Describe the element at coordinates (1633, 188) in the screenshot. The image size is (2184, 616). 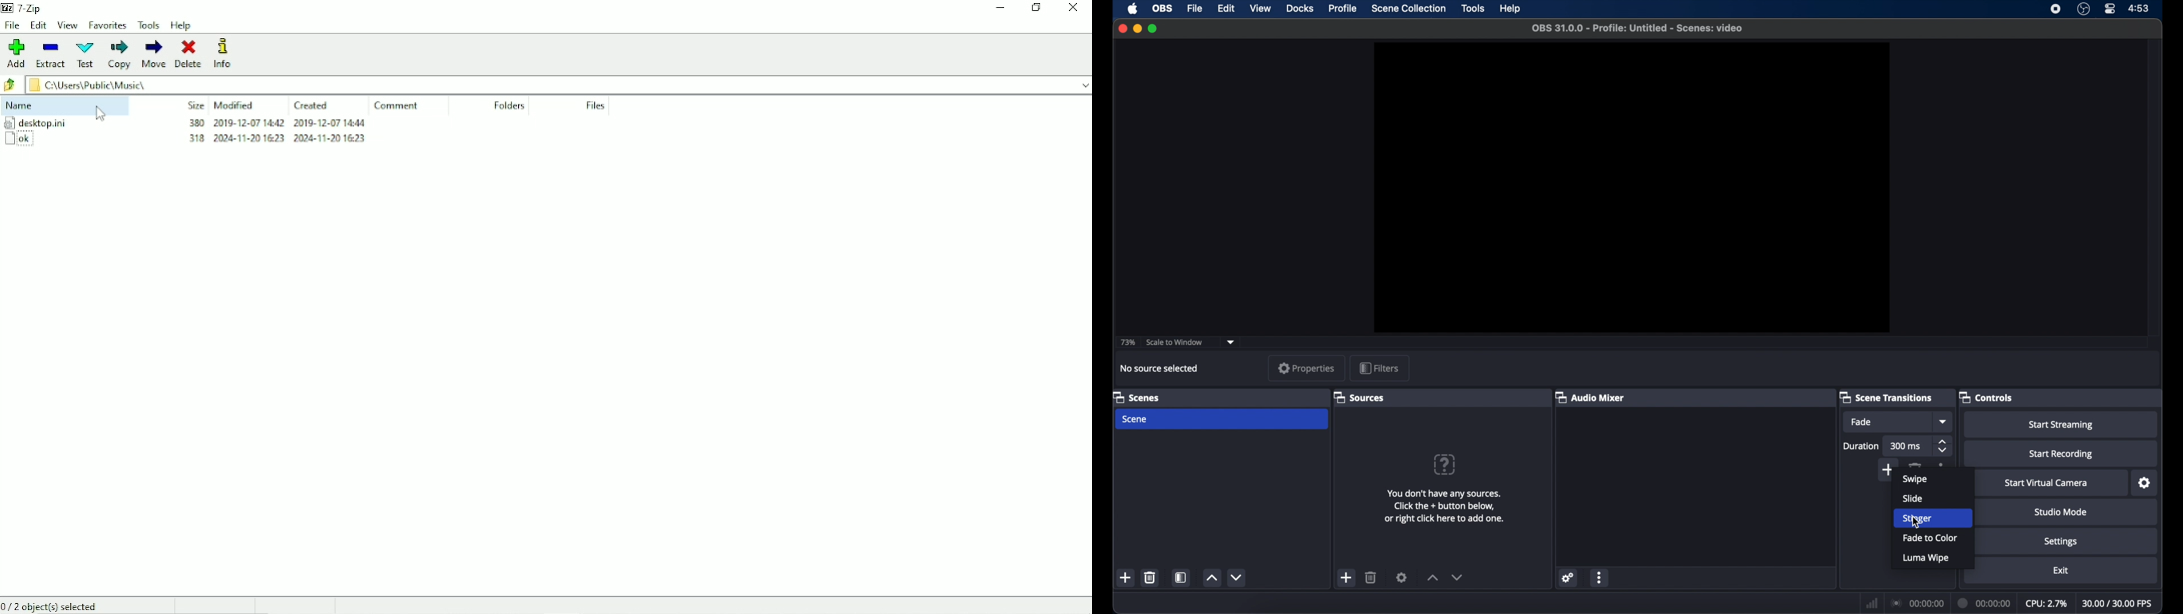
I see `preview` at that location.